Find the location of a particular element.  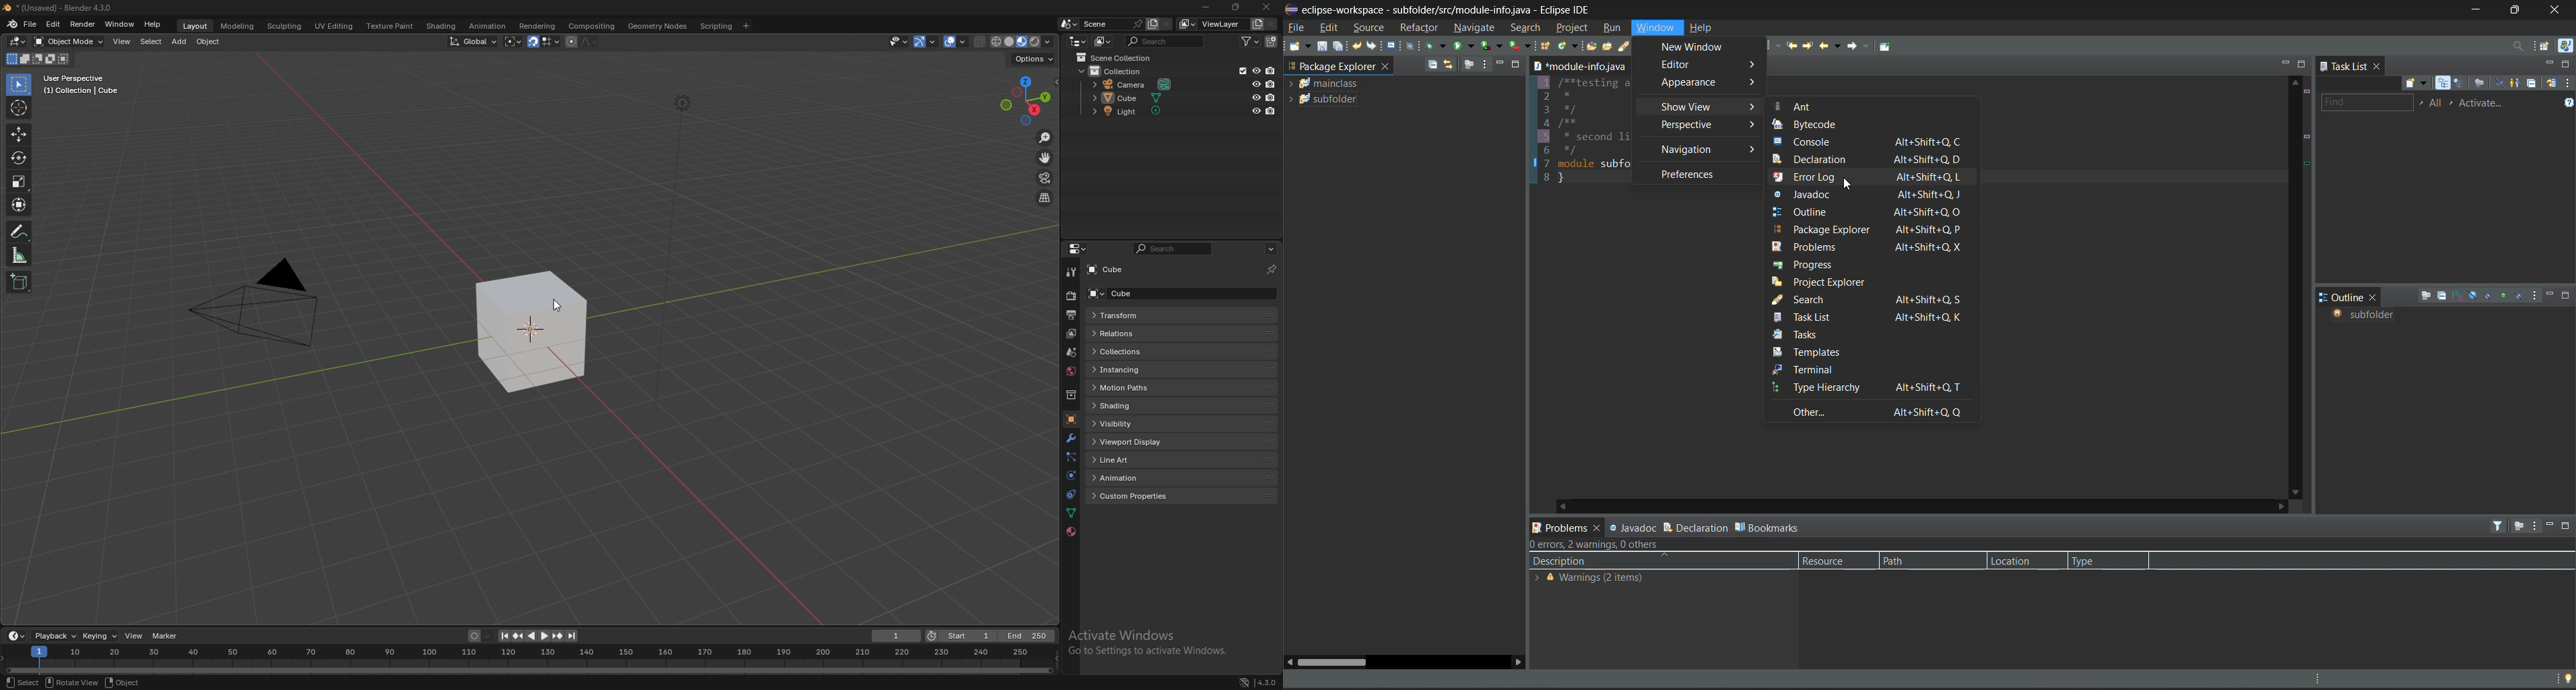

categorized is located at coordinates (2445, 84).